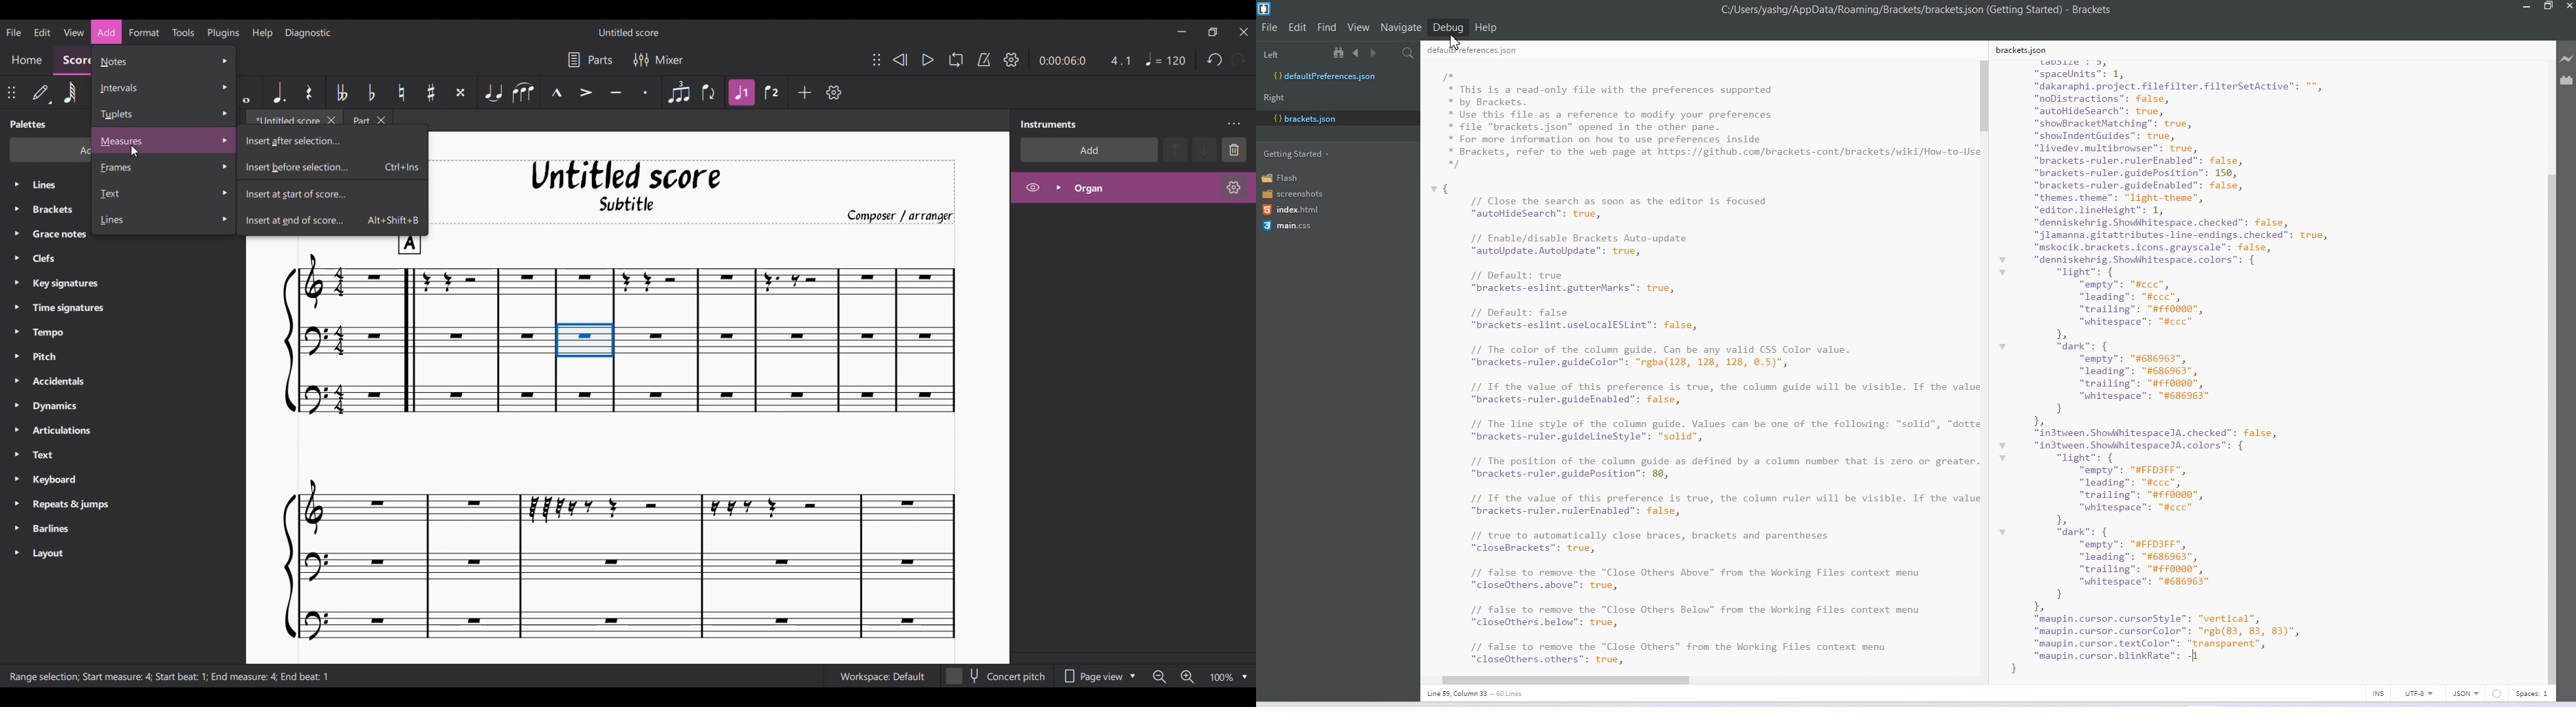  Describe the element at coordinates (1182, 31) in the screenshot. I see `Minimize` at that location.